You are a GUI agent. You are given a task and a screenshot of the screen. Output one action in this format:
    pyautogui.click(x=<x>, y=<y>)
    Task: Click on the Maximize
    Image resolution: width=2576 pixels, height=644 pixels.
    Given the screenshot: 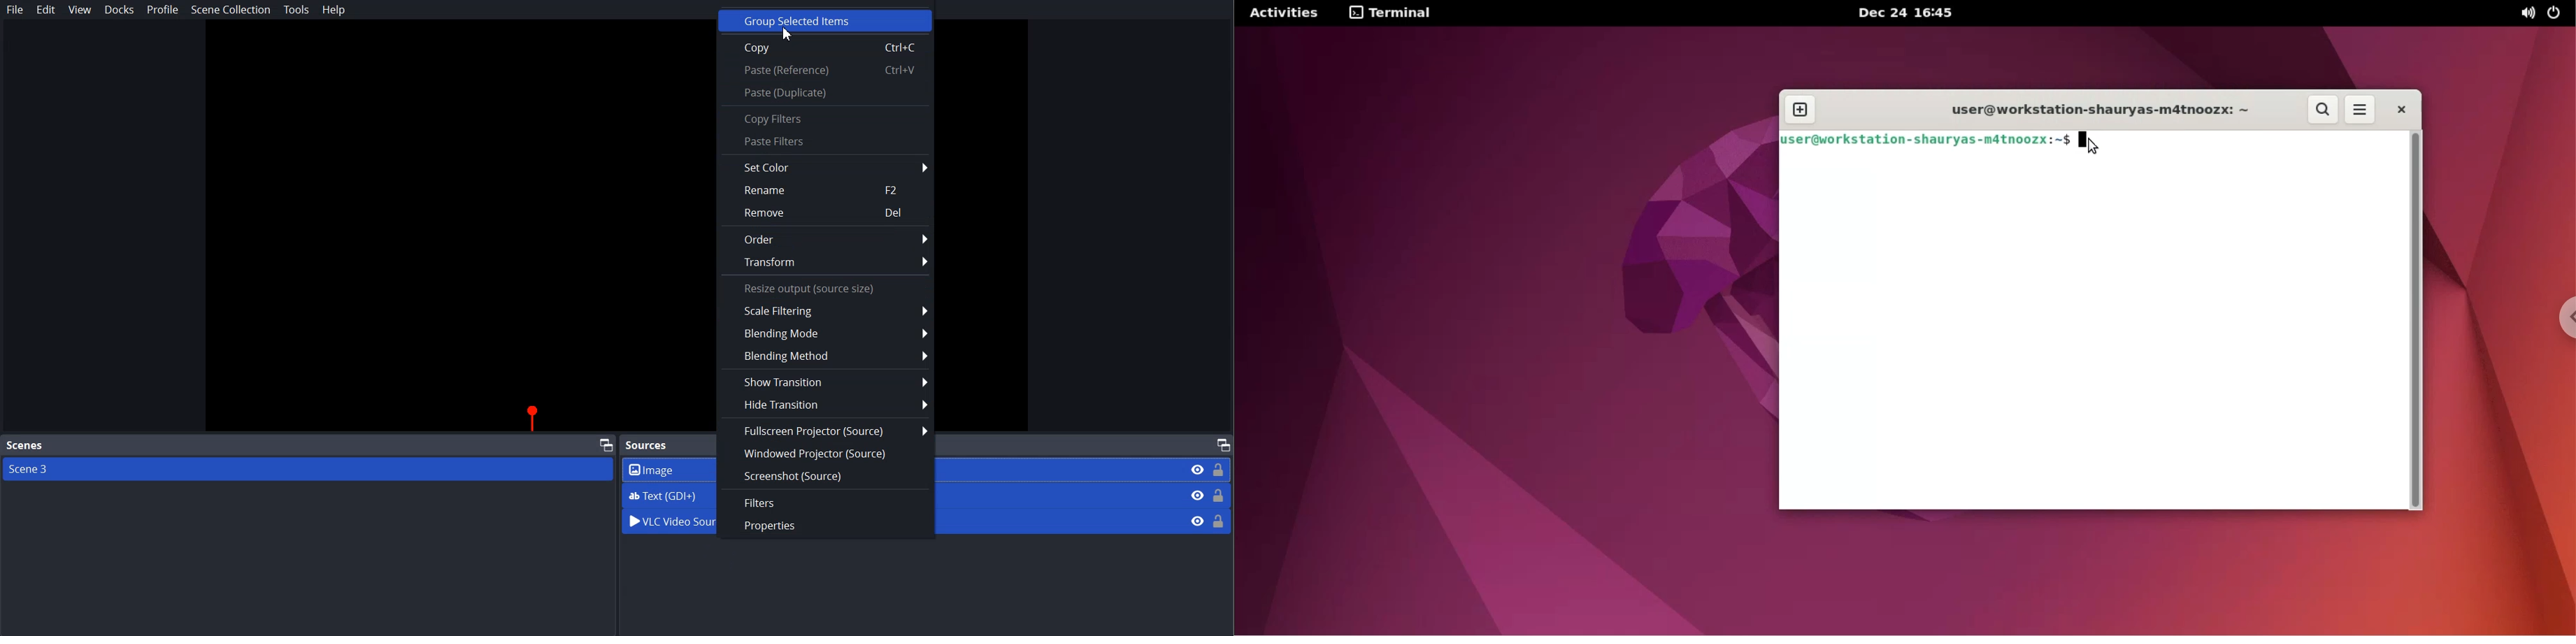 What is the action you would take?
    pyautogui.click(x=1224, y=444)
    